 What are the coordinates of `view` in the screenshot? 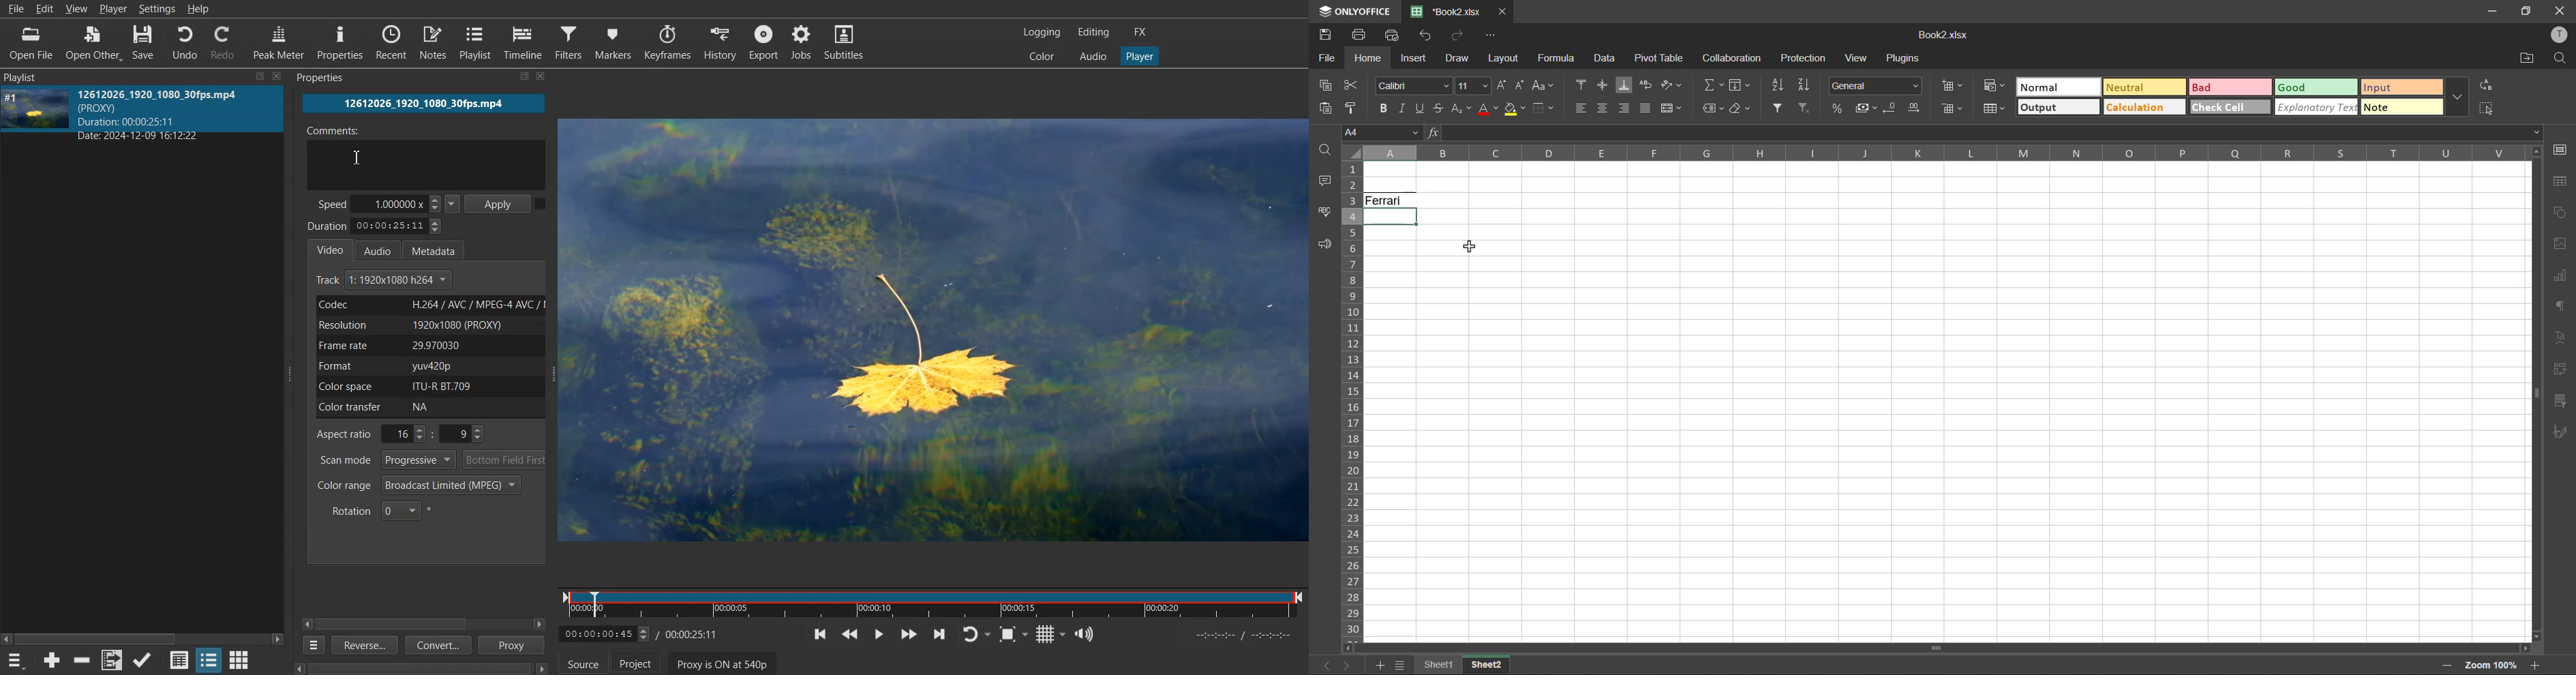 It's located at (1859, 57).